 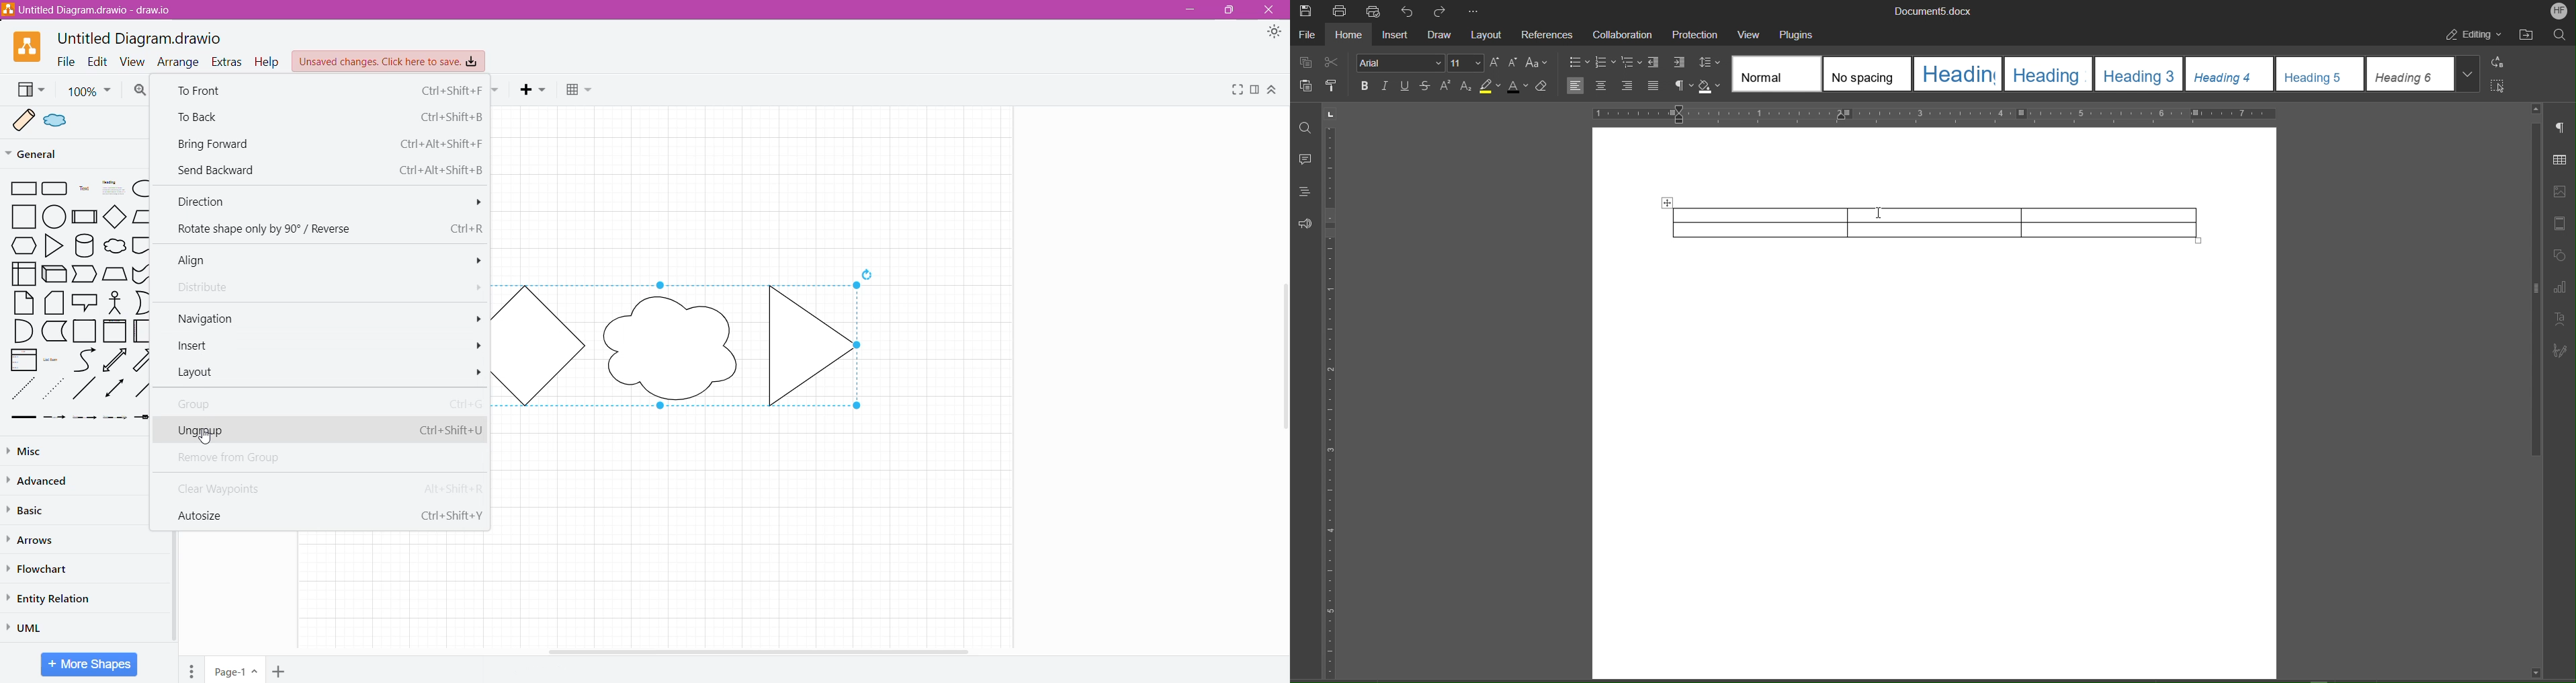 What do you see at coordinates (77, 300) in the screenshot?
I see `Shapes` at bounding box center [77, 300].